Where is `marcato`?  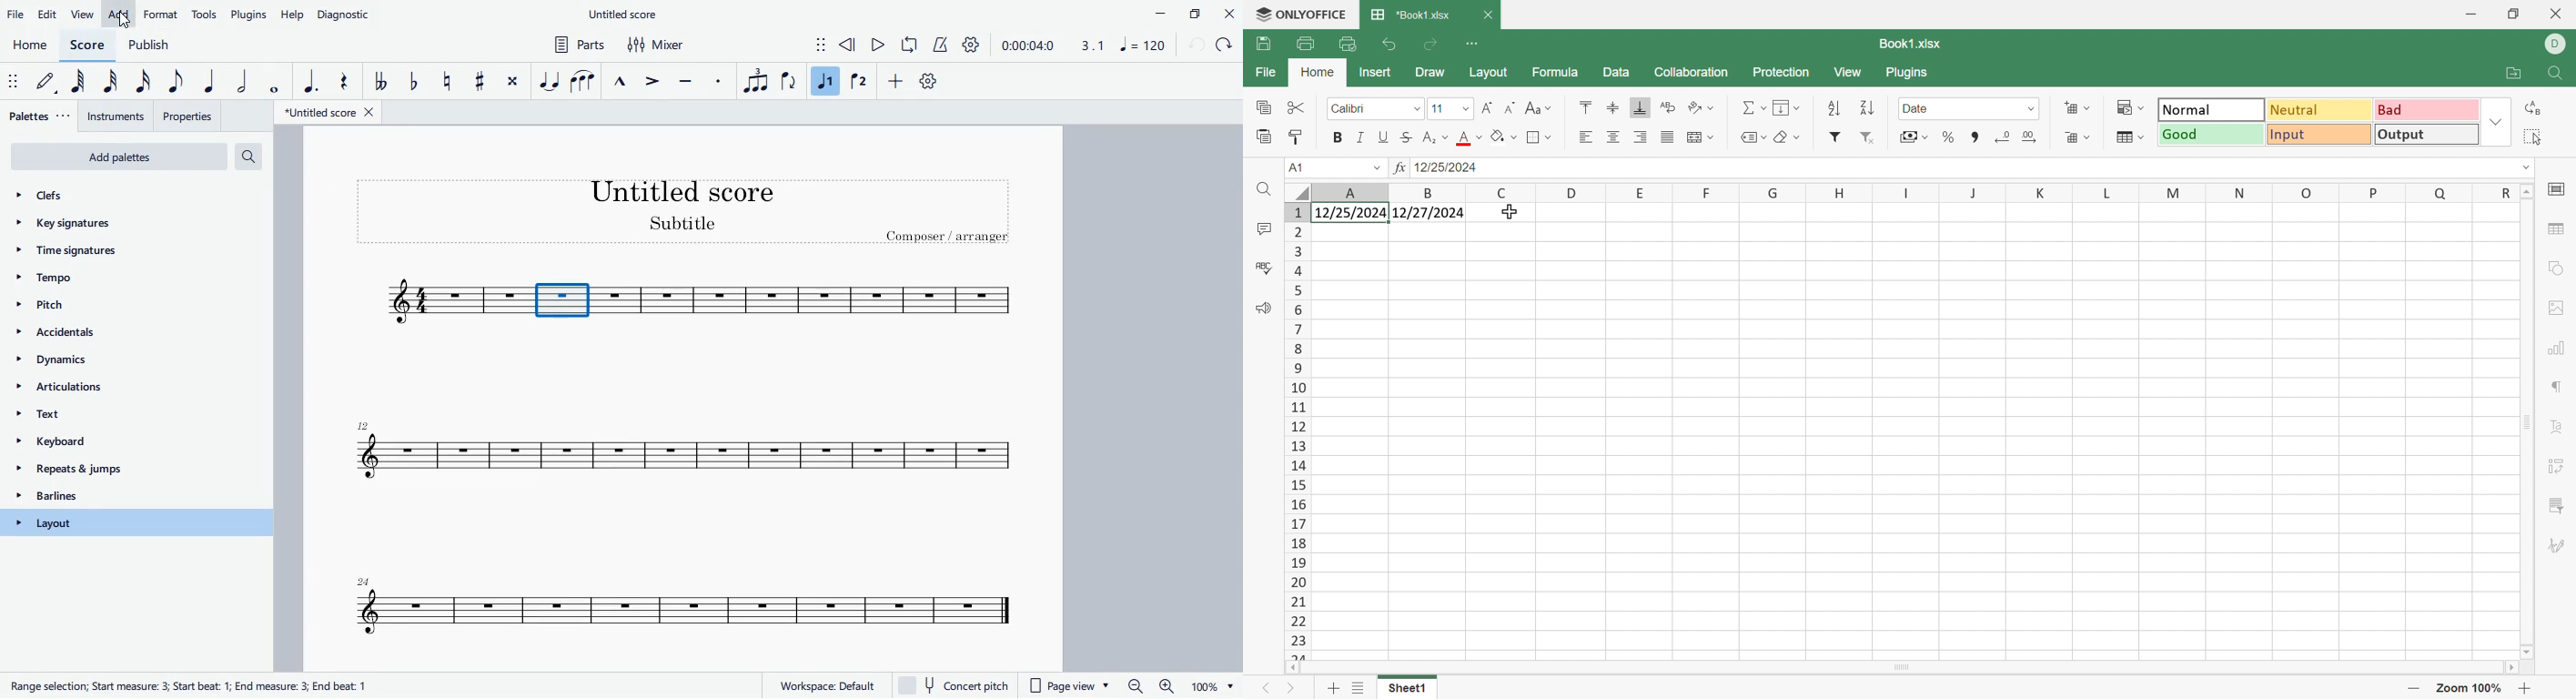
marcato is located at coordinates (623, 79).